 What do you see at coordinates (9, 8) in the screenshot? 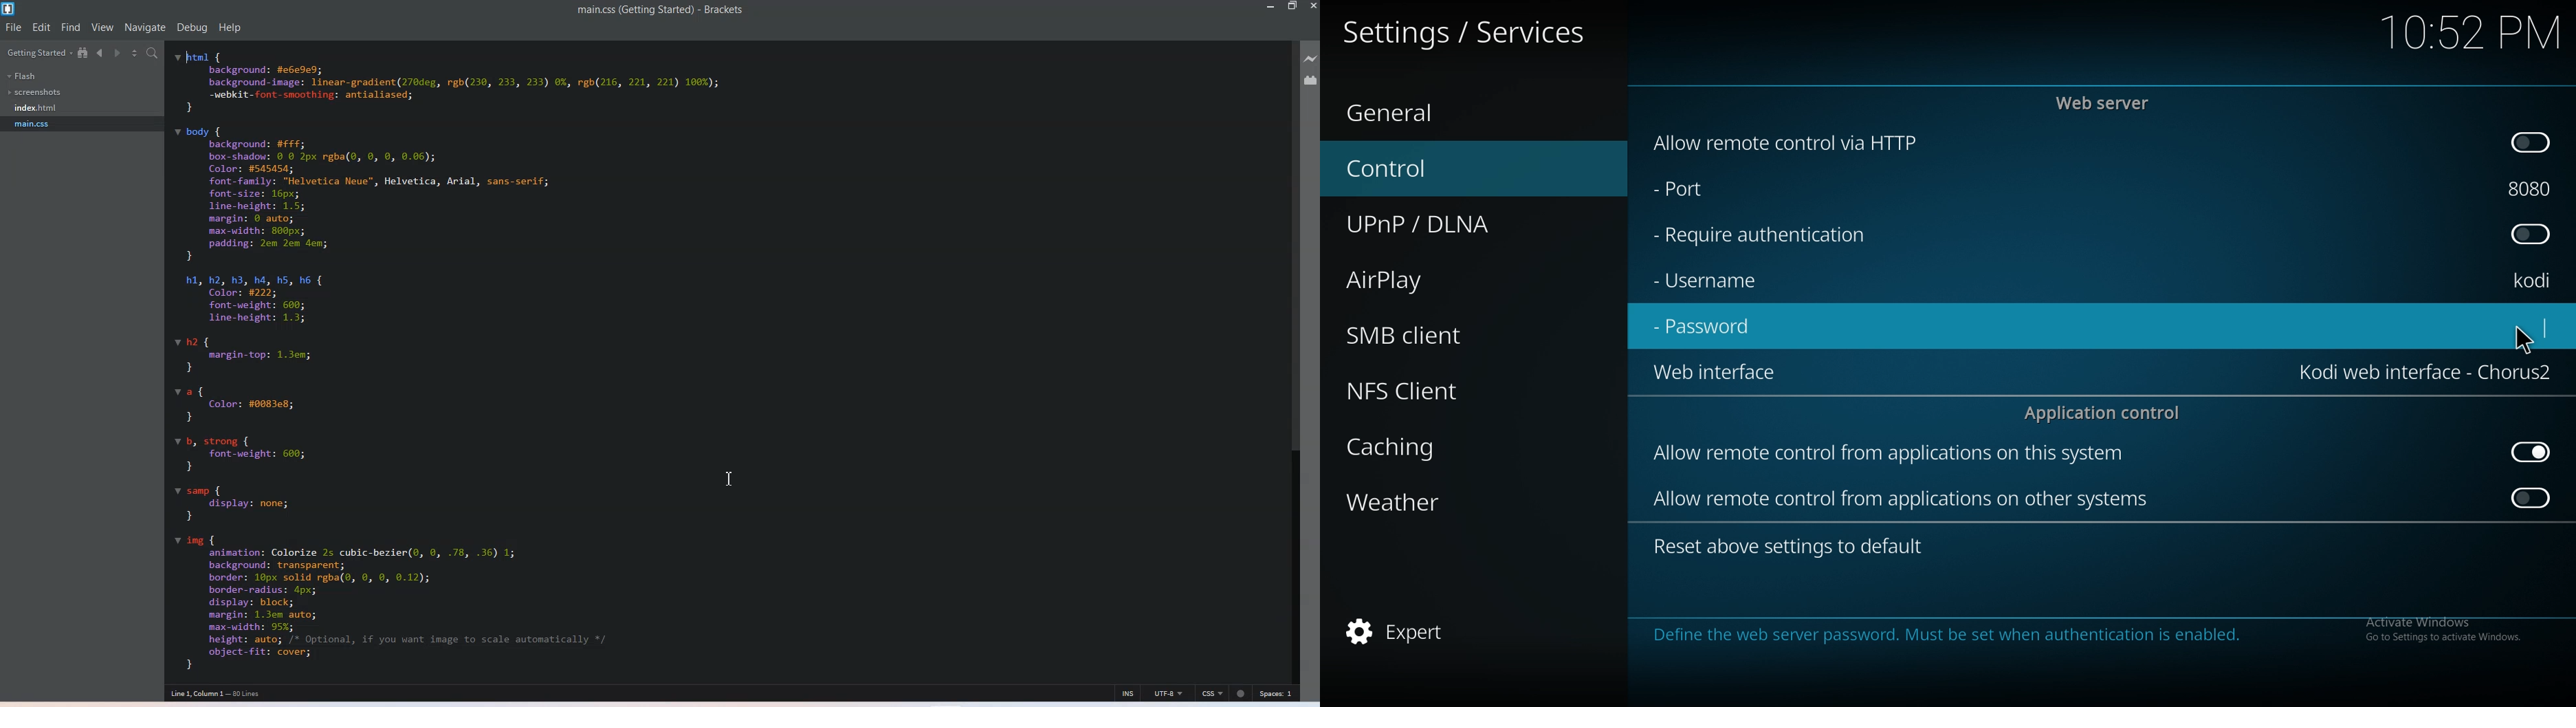
I see `Logo ` at bounding box center [9, 8].